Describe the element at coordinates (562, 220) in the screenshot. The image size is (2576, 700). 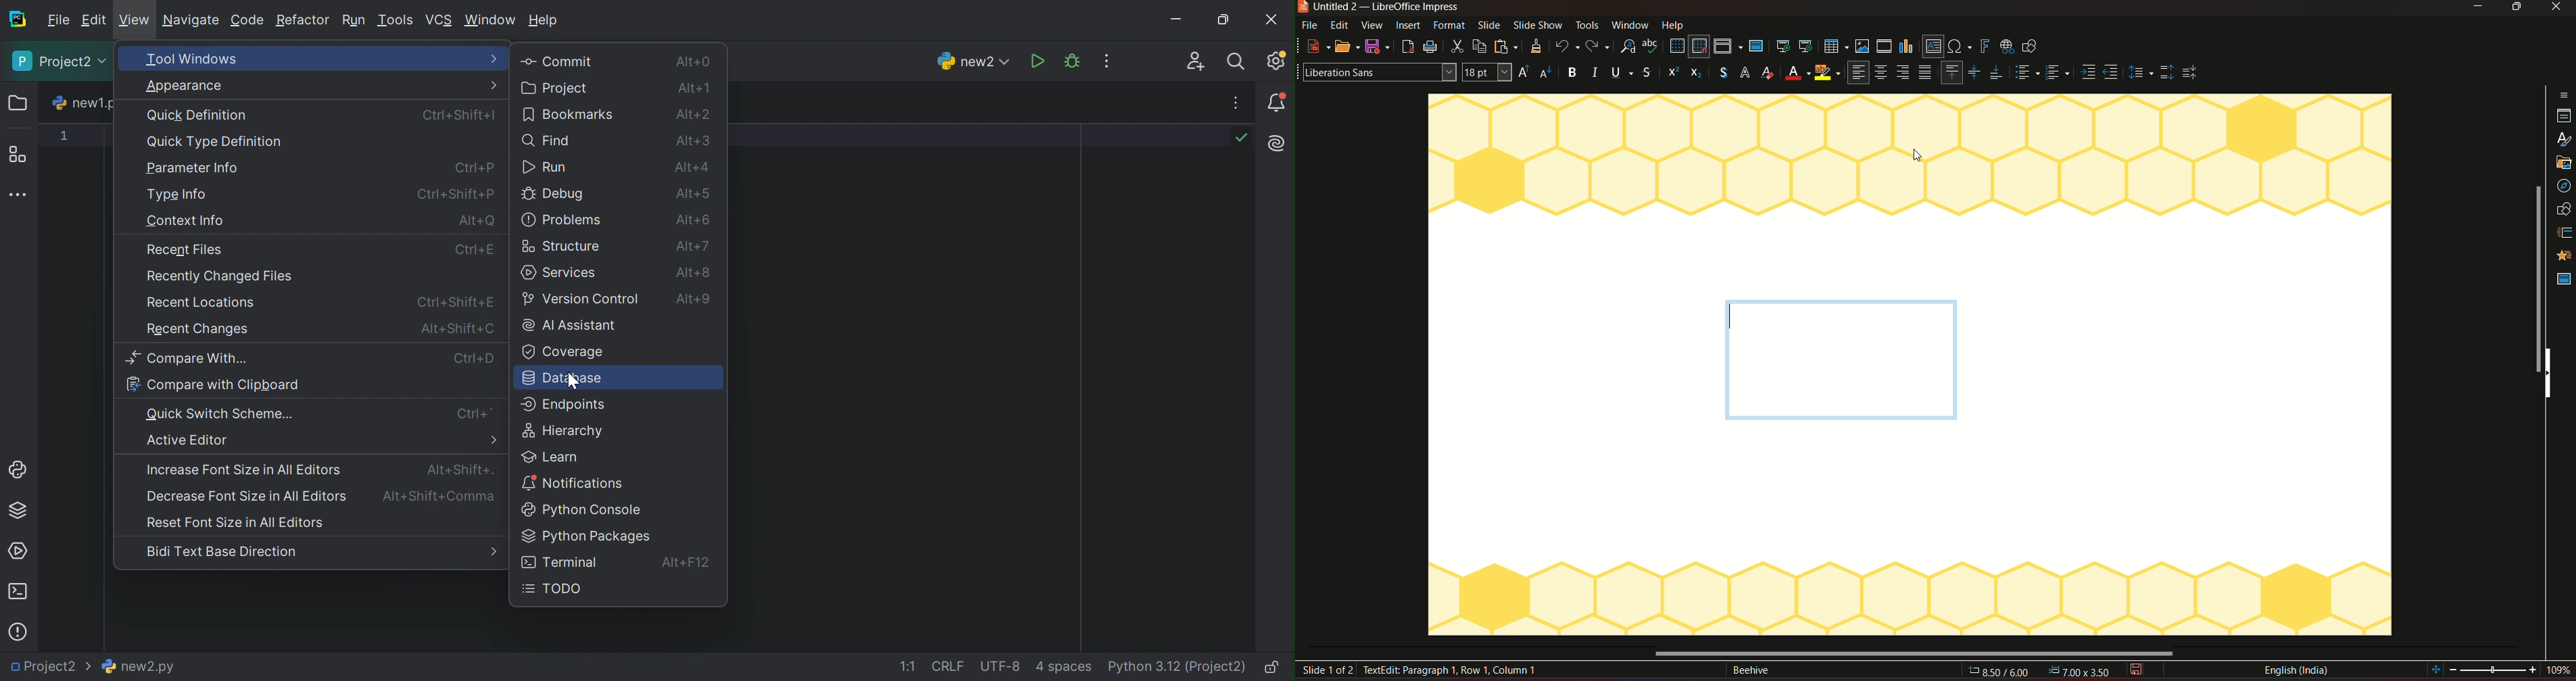
I see `` at that location.